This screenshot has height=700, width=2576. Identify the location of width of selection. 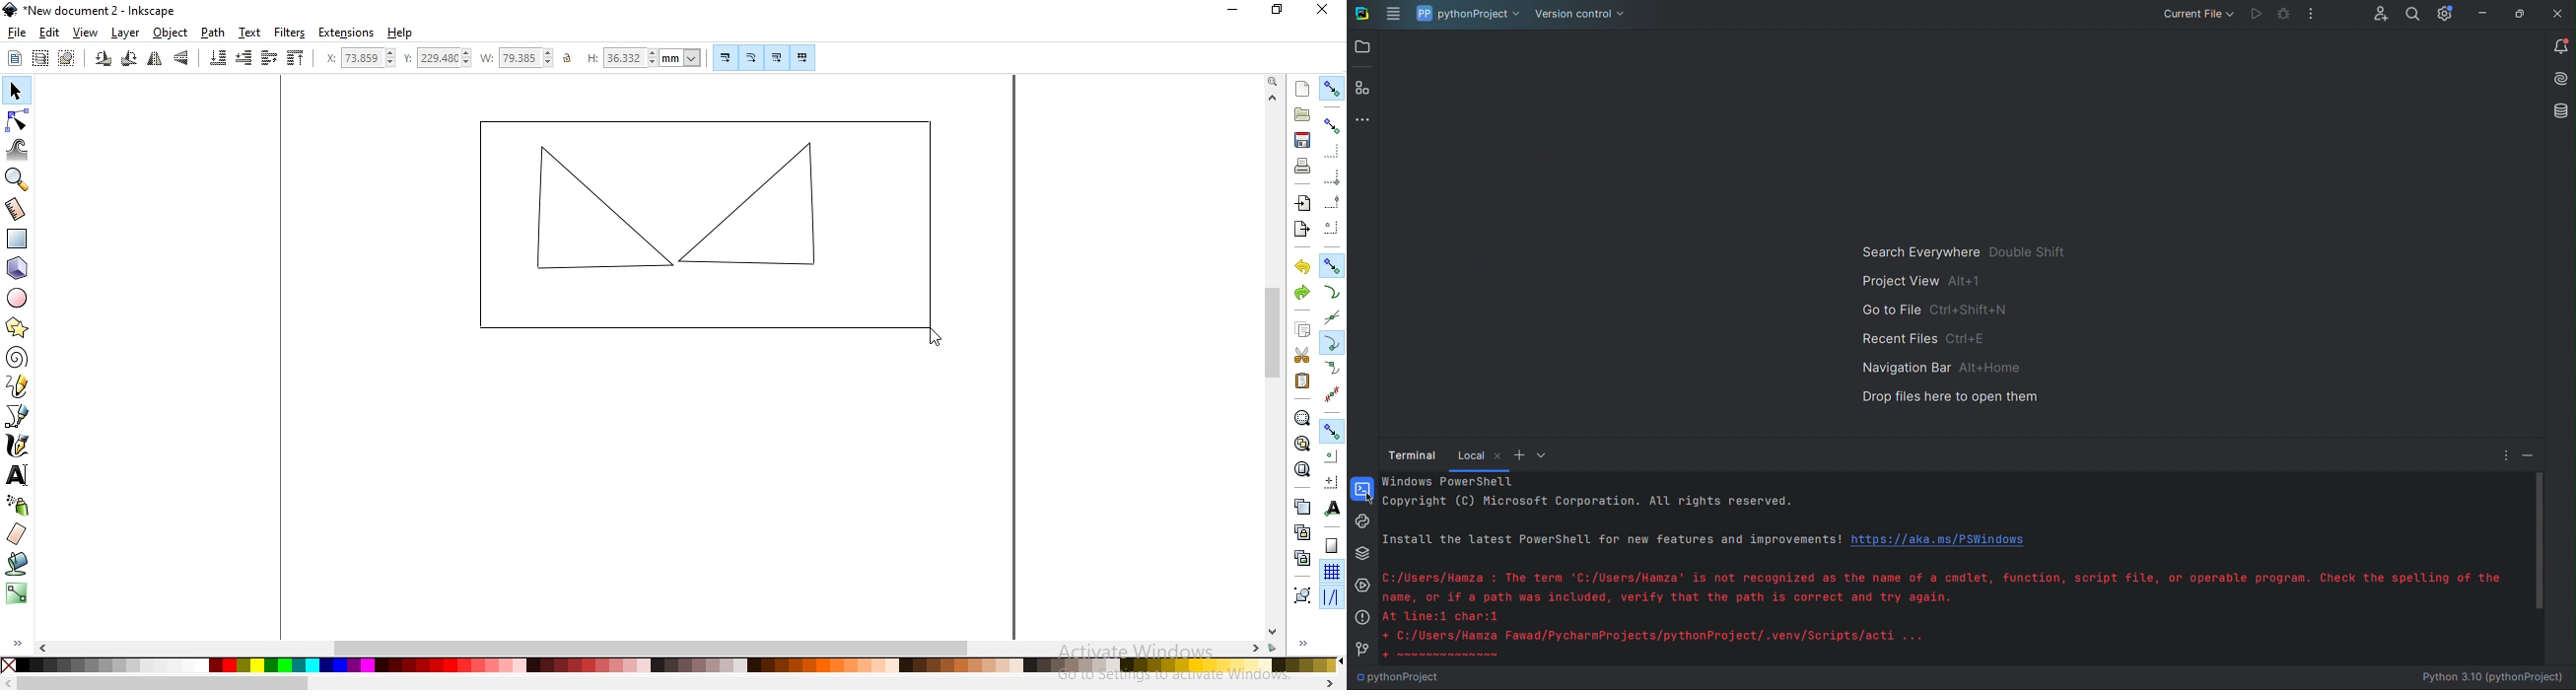
(517, 57).